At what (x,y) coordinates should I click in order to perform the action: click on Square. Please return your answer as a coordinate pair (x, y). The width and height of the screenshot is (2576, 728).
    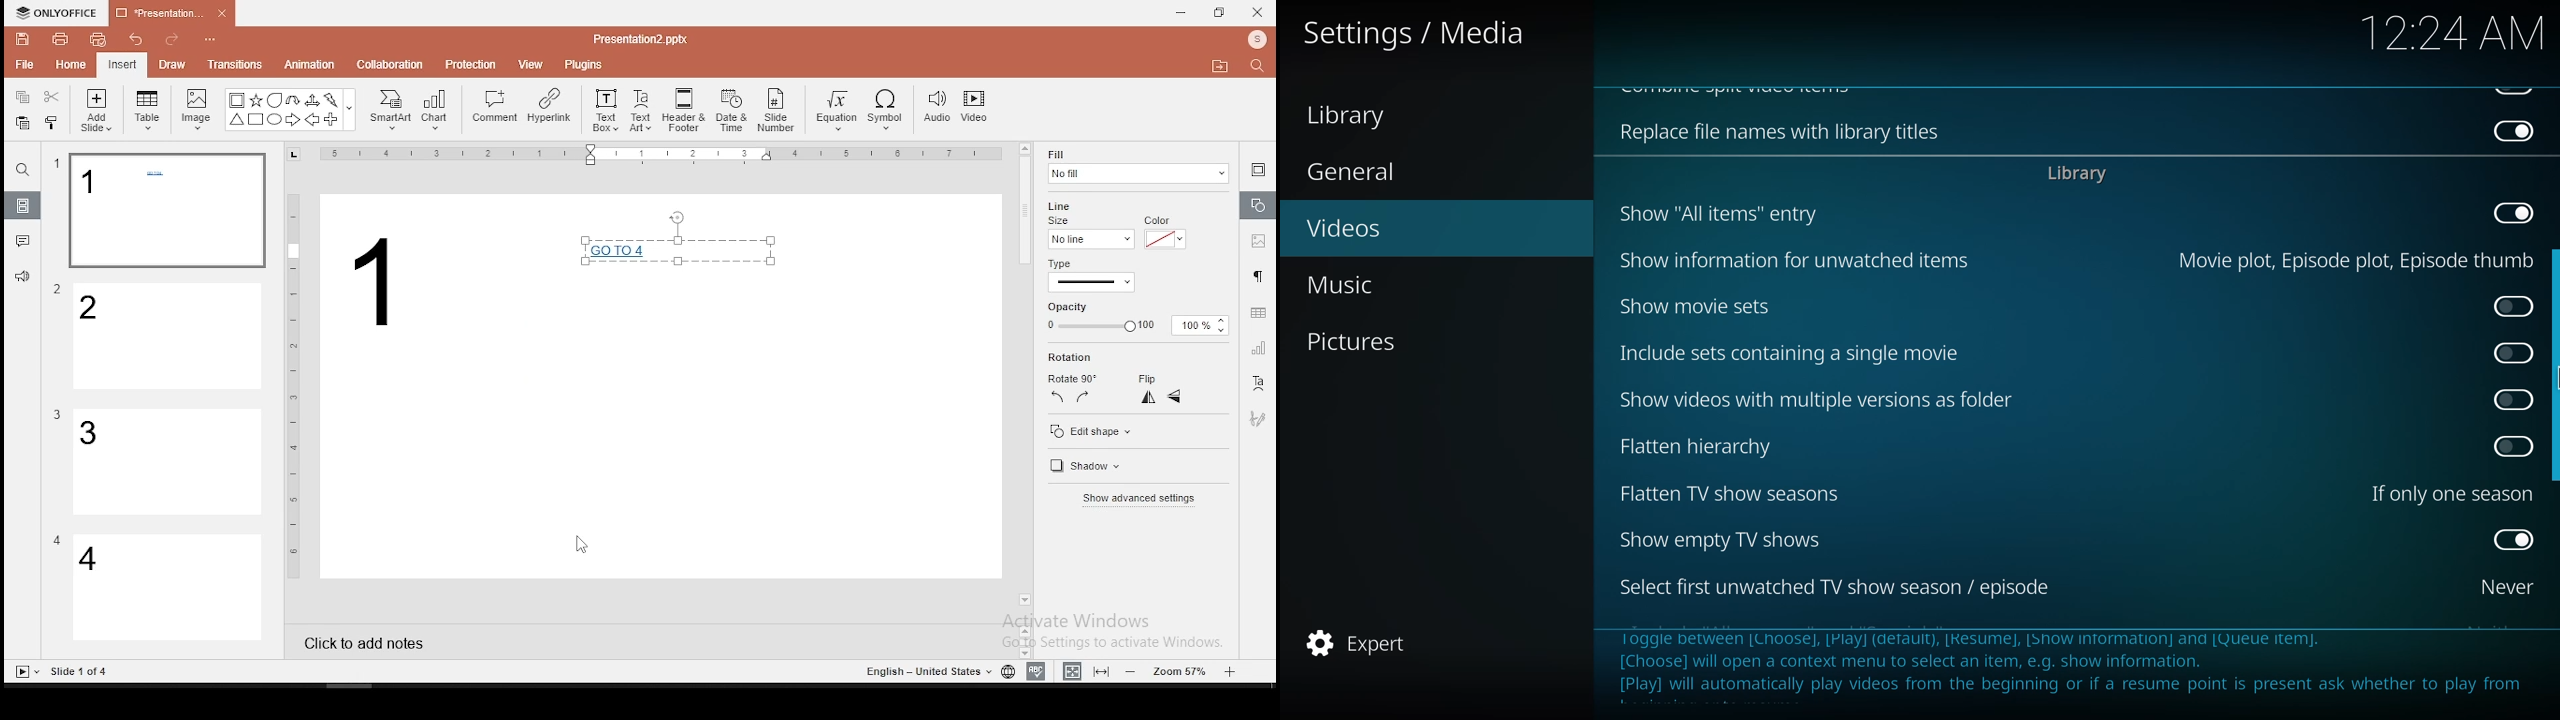
    Looking at the image, I should click on (255, 121).